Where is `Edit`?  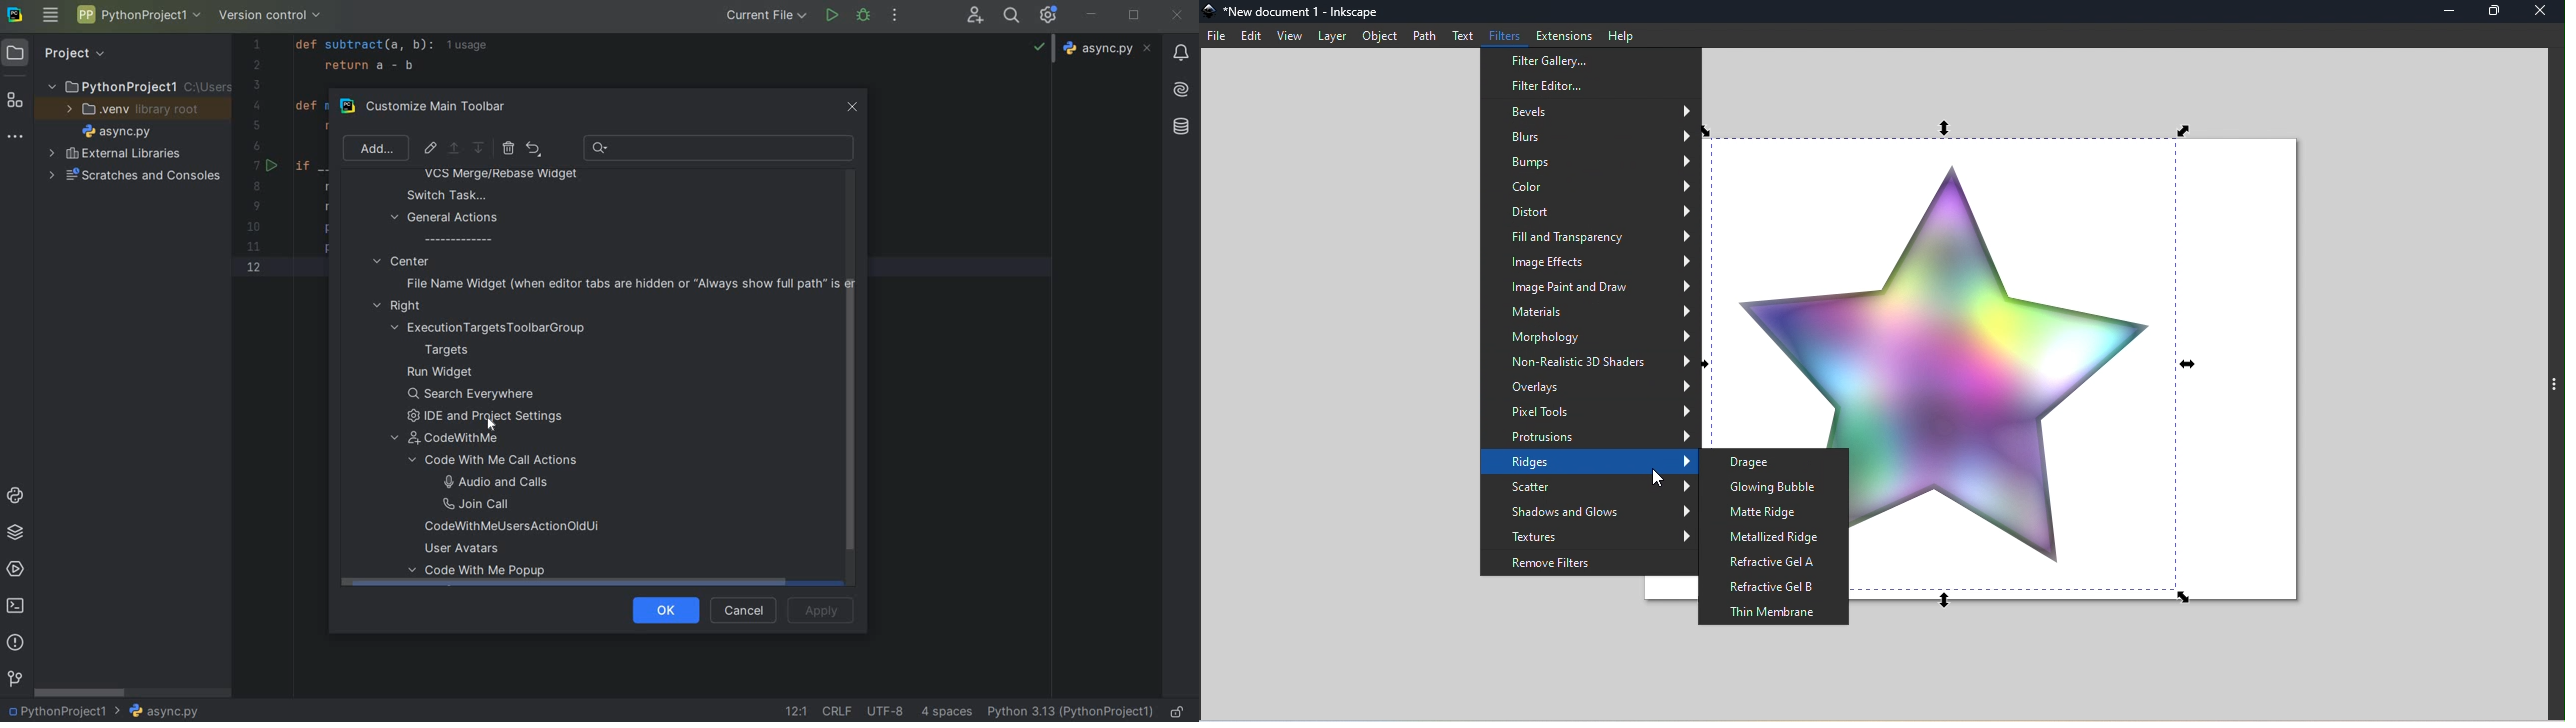 Edit is located at coordinates (1250, 36).